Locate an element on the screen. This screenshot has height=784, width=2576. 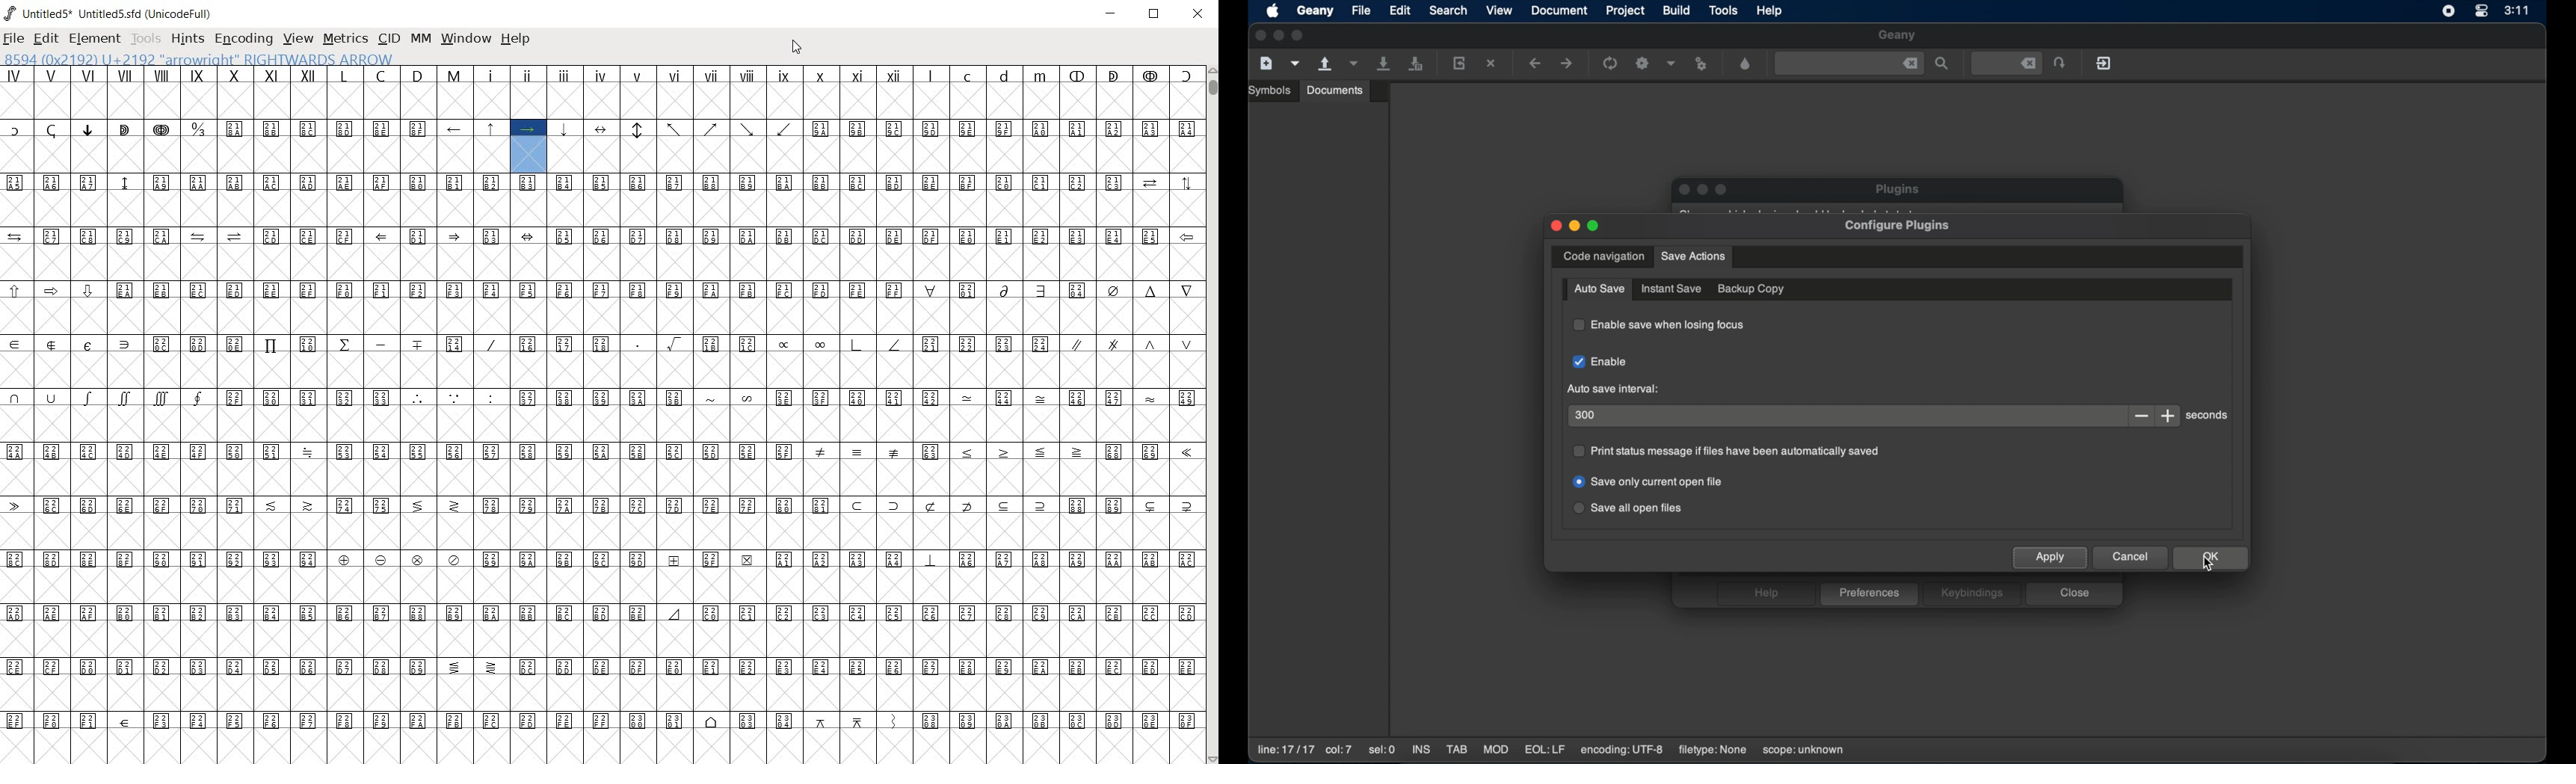
enable checkbox is located at coordinates (1602, 363).